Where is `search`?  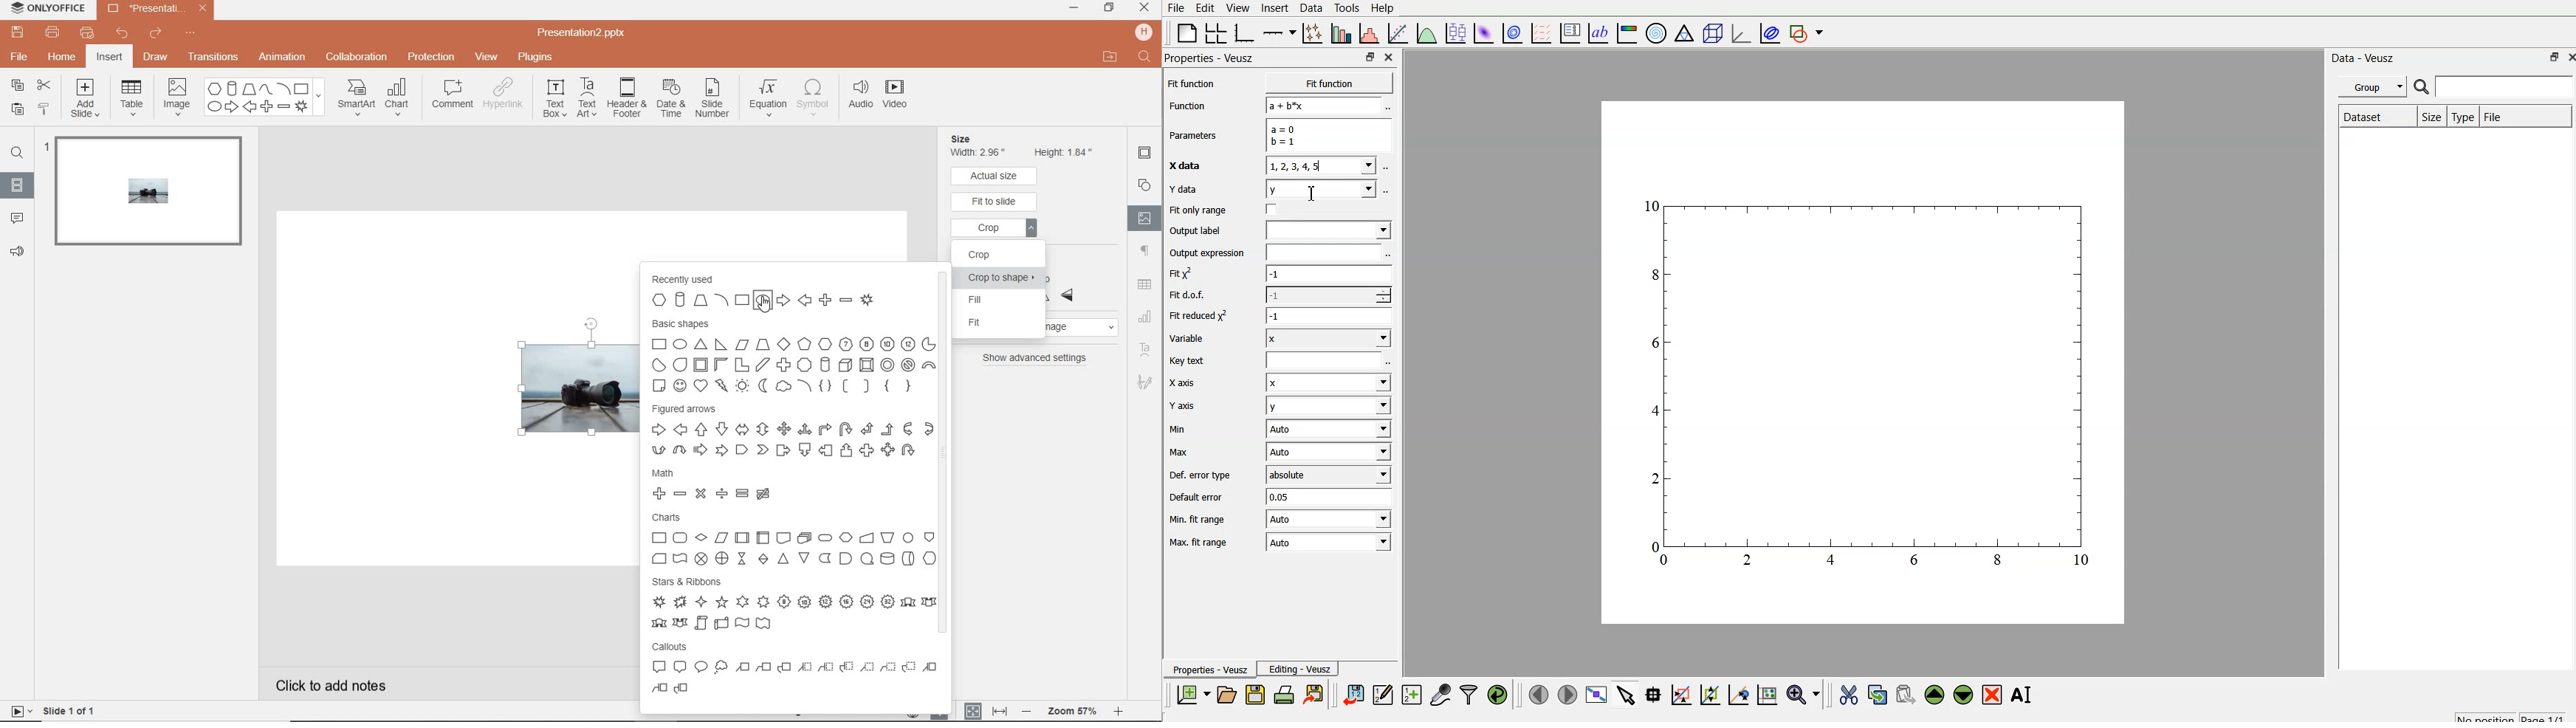
search is located at coordinates (2422, 88).